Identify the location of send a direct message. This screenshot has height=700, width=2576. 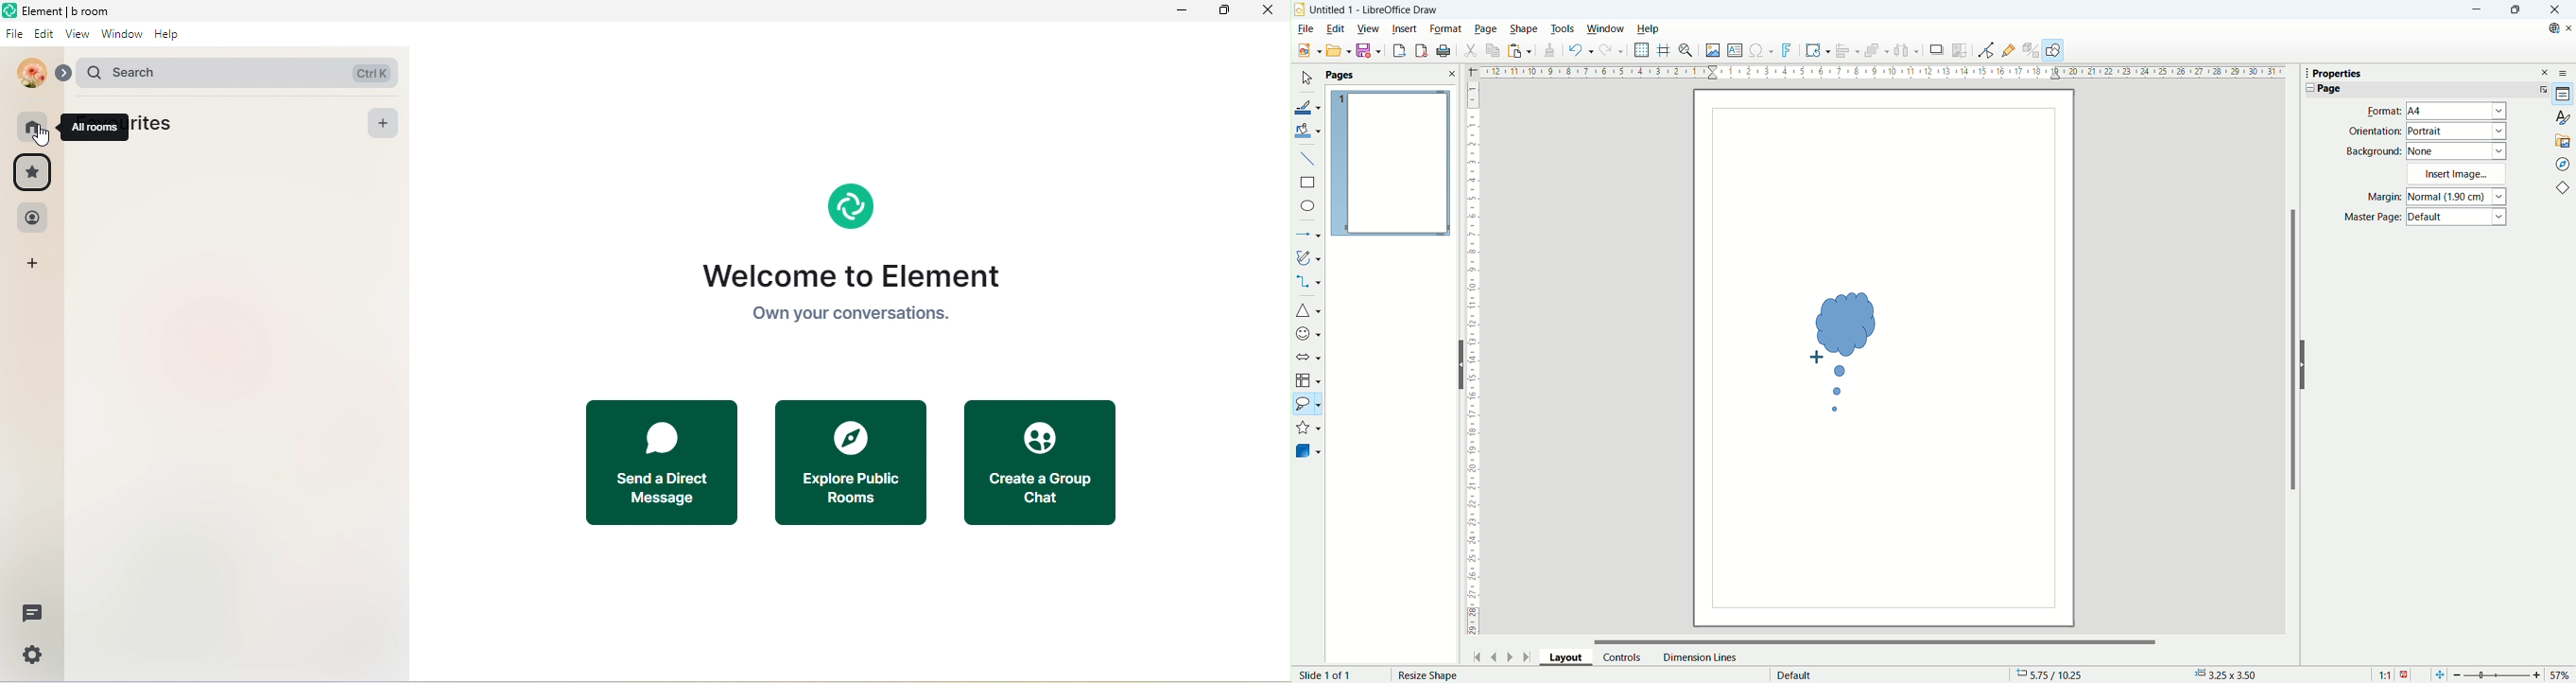
(665, 464).